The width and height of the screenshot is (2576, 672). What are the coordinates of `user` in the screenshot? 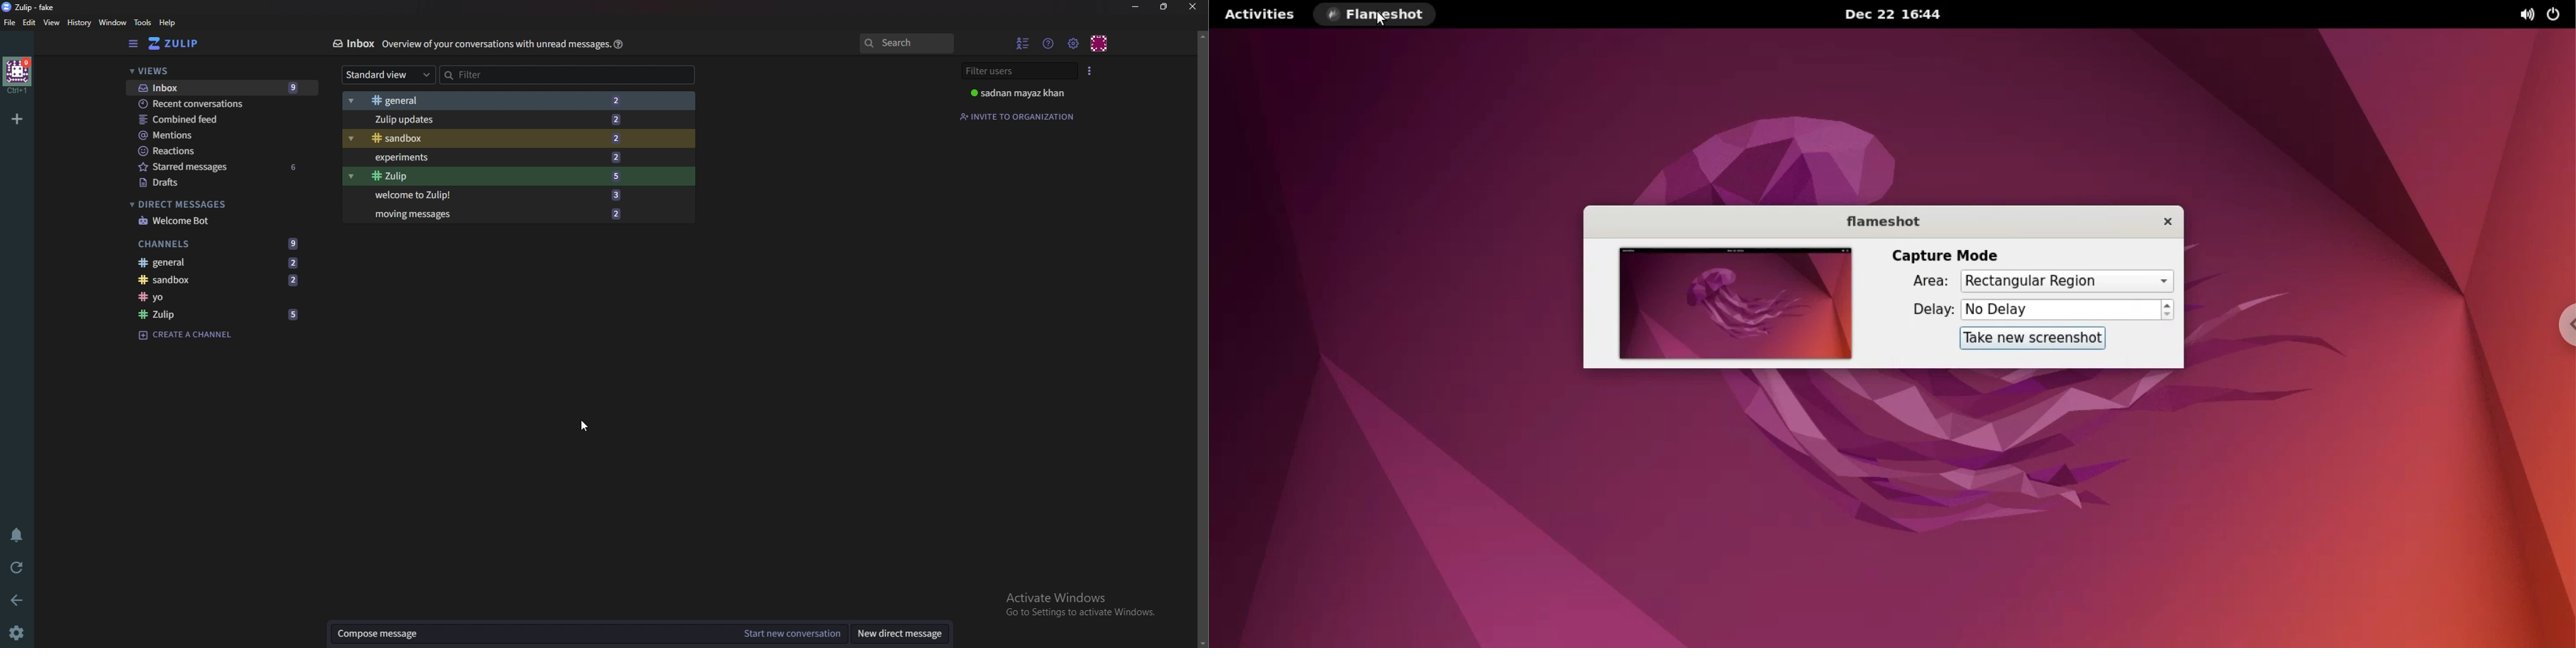 It's located at (1018, 92).